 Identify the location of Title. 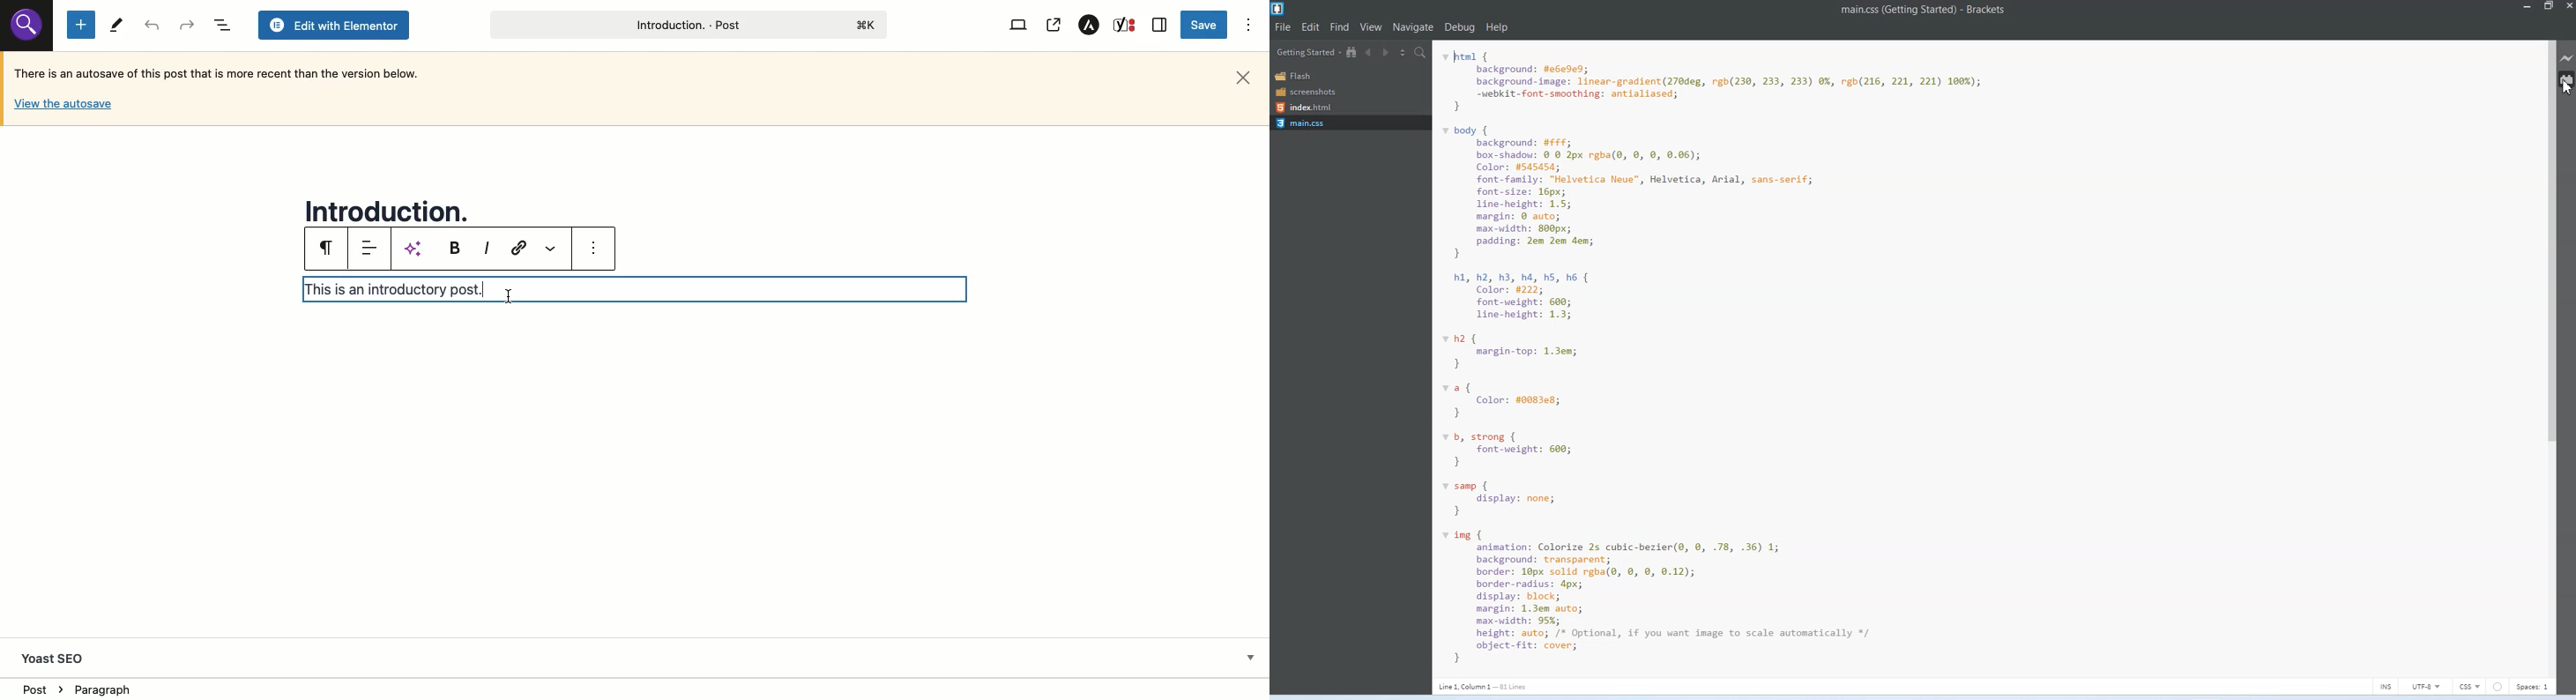
(391, 210).